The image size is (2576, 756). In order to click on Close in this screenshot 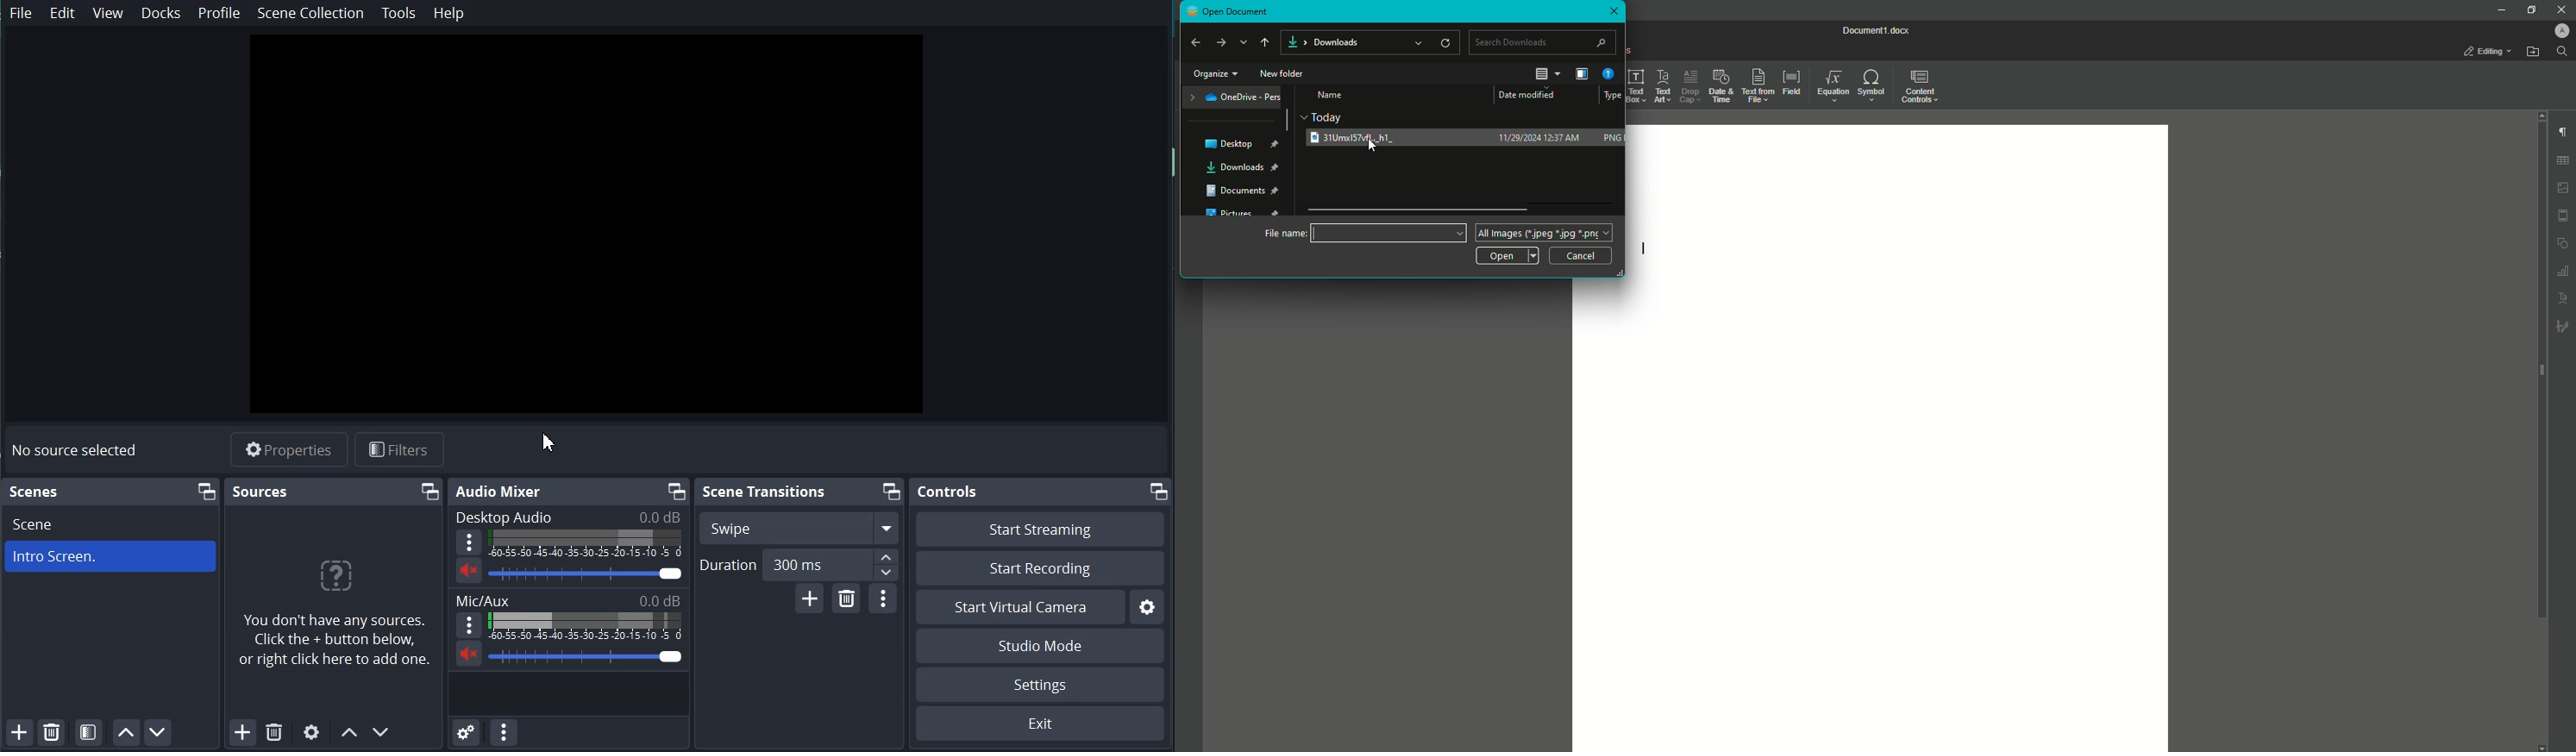, I will do `click(1616, 12)`.